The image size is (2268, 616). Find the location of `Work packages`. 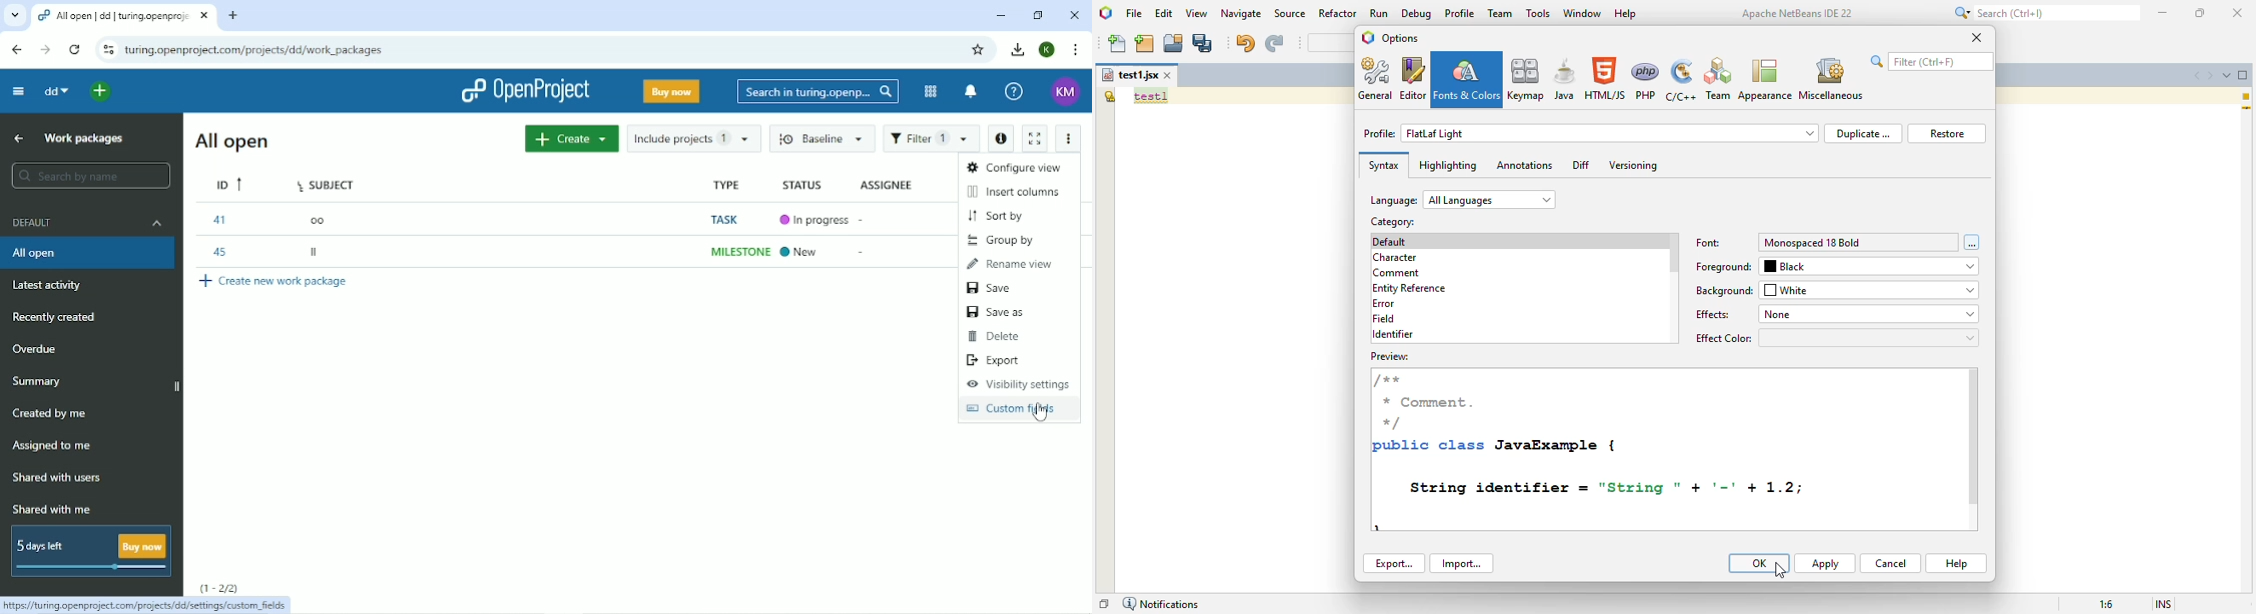

Work packages is located at coordinates (84, 139).